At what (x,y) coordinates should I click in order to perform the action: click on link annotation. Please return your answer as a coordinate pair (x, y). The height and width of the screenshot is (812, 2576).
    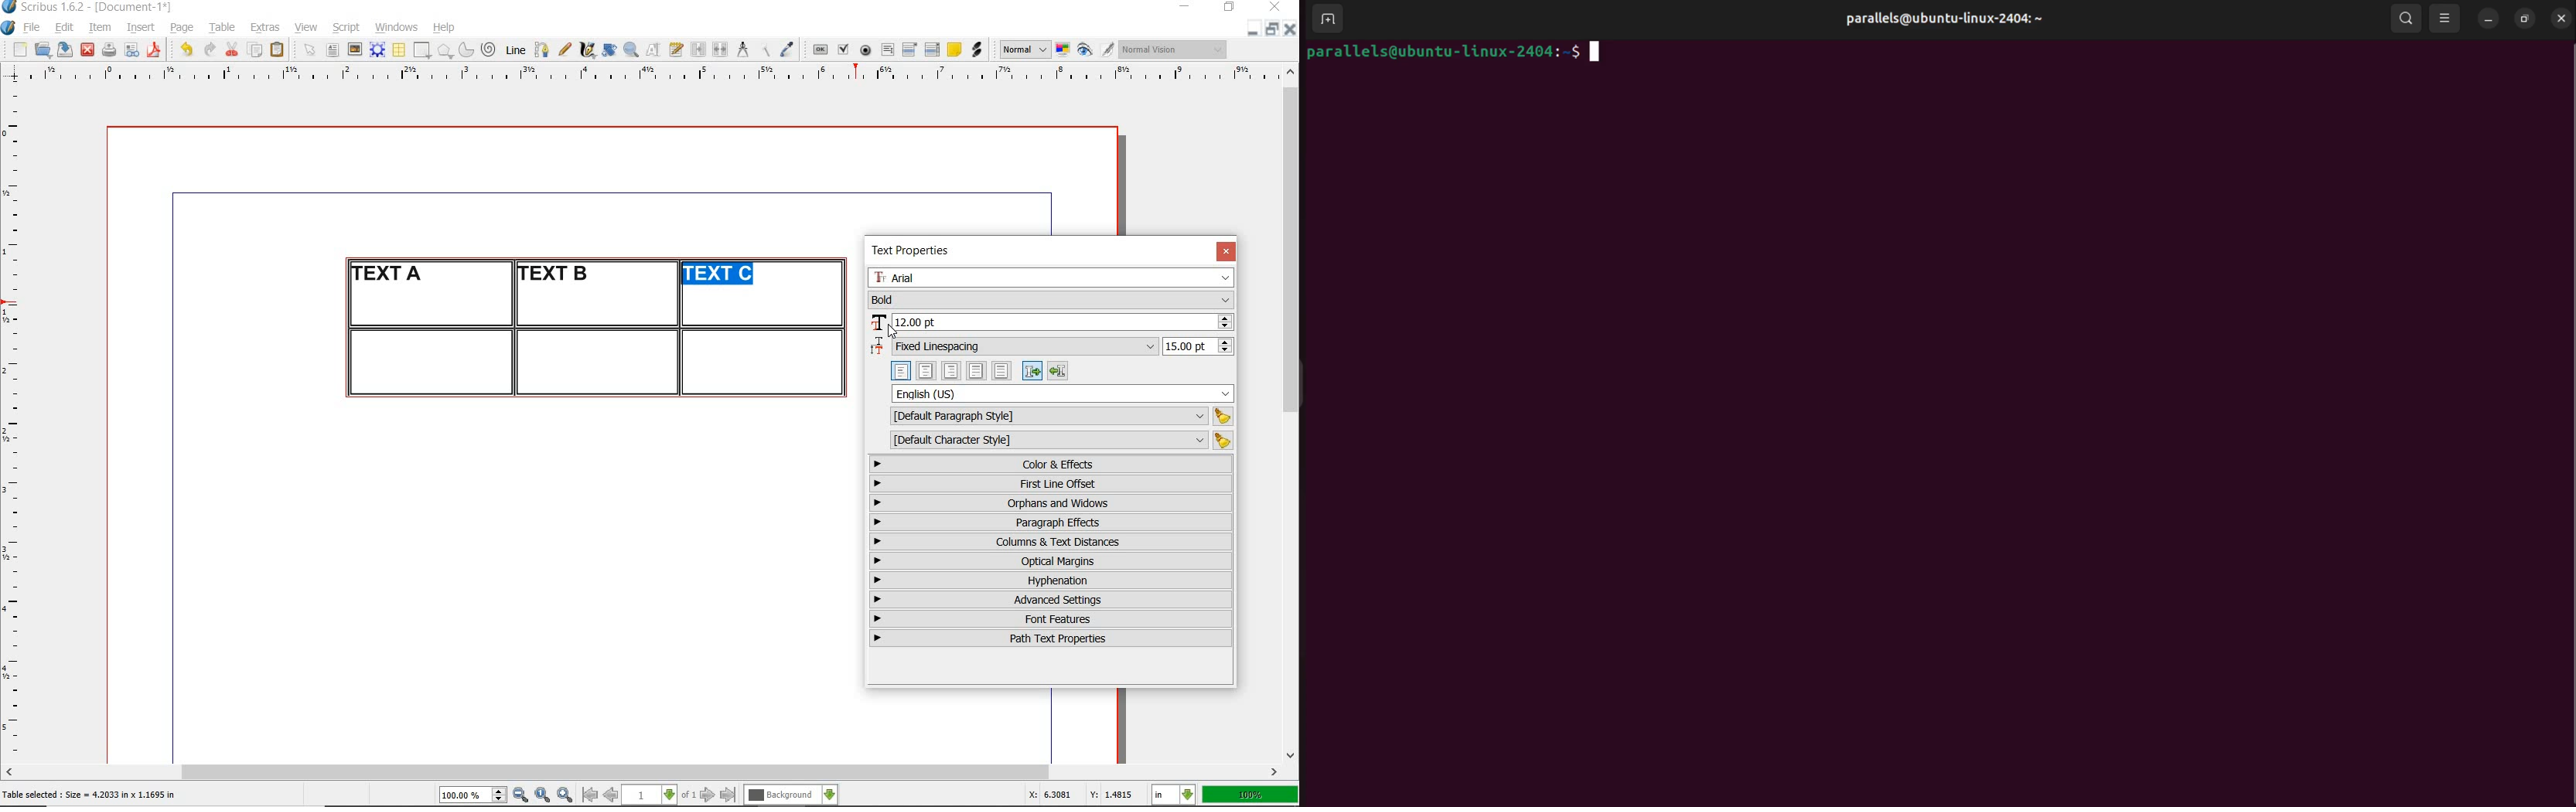
    Looking at the image, I should click on (978, 49).